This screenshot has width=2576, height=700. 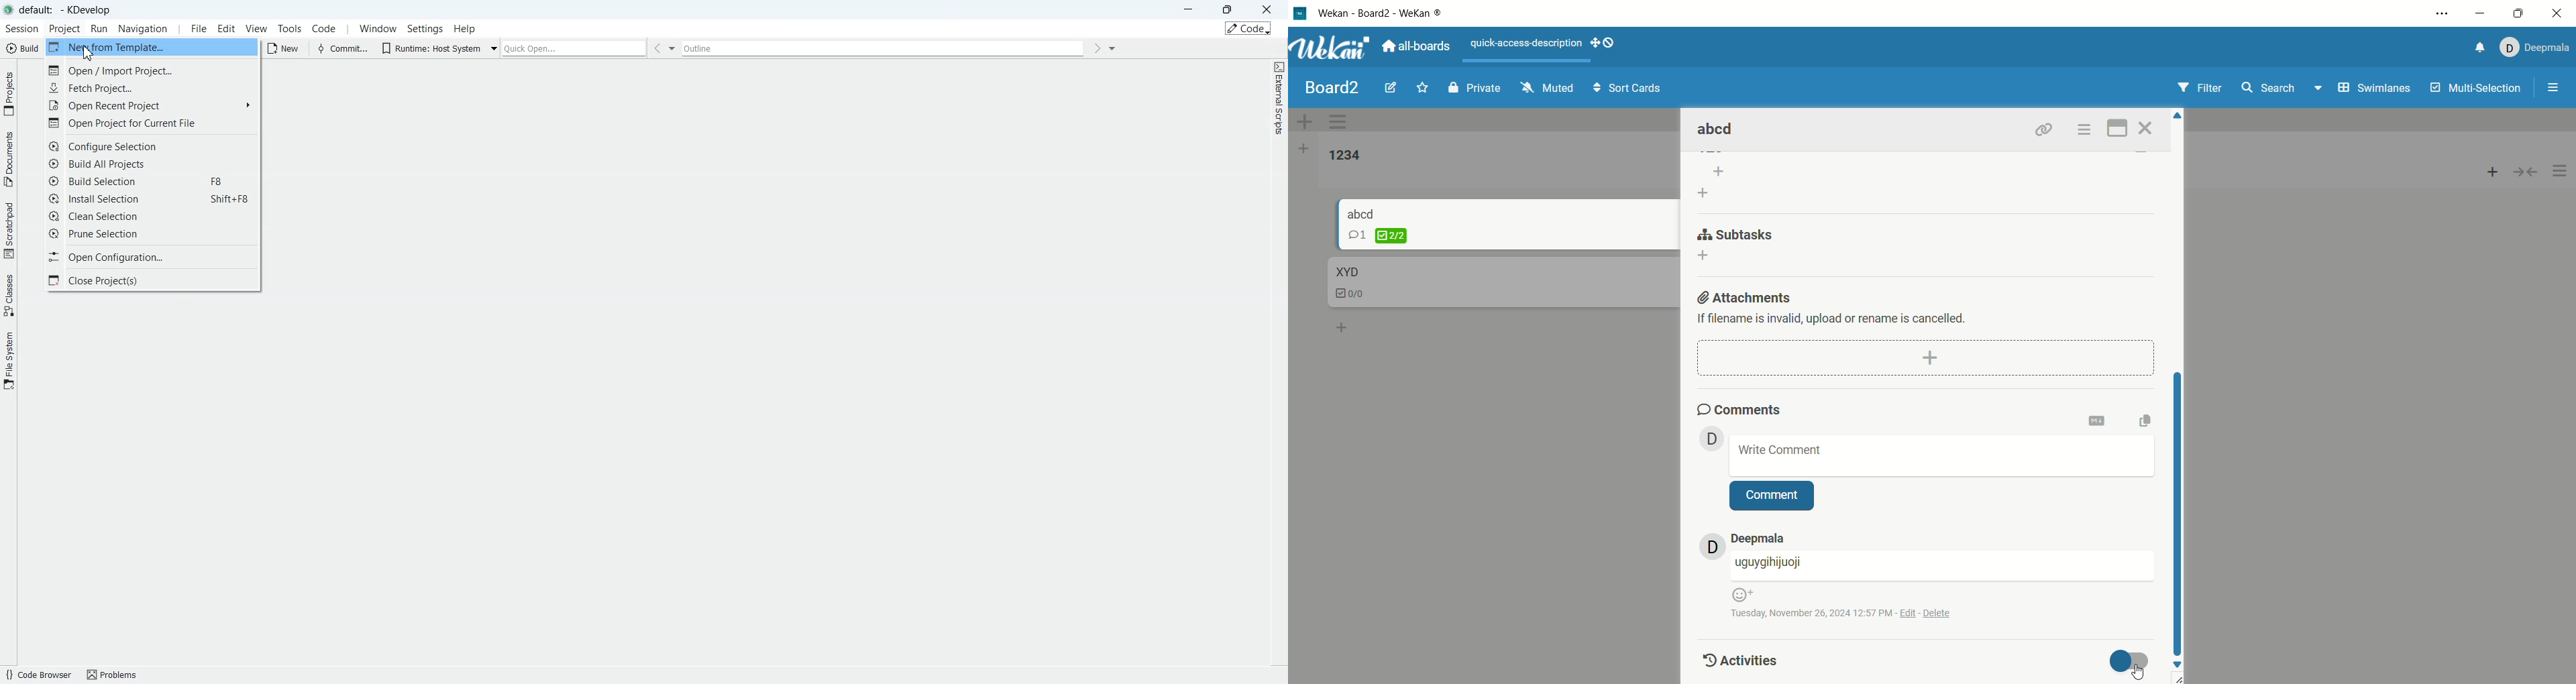 What do you see at coordinates (1305, 121) in the screenshot?
I see `add swimlane` at bounding box center [1305, 121].